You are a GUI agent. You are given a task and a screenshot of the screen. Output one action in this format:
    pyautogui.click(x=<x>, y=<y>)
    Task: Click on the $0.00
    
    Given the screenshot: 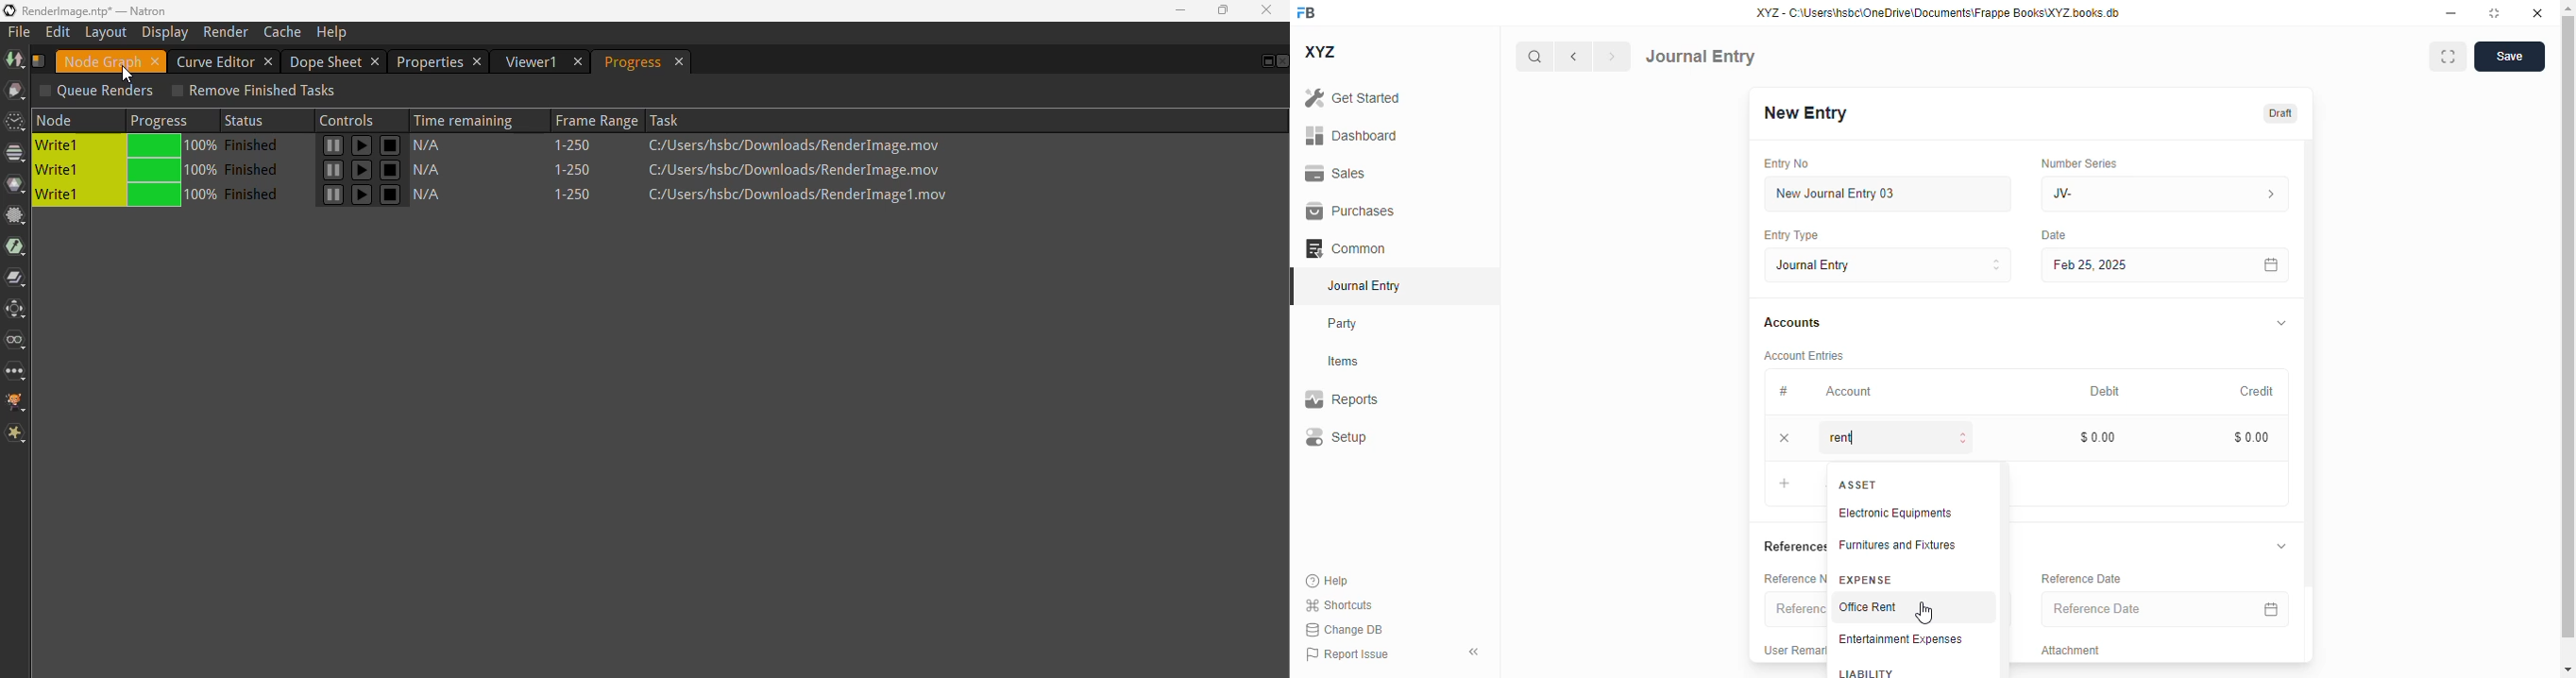 What is the action you would take?
    pyautogui.click(x=2251, y=437)
    